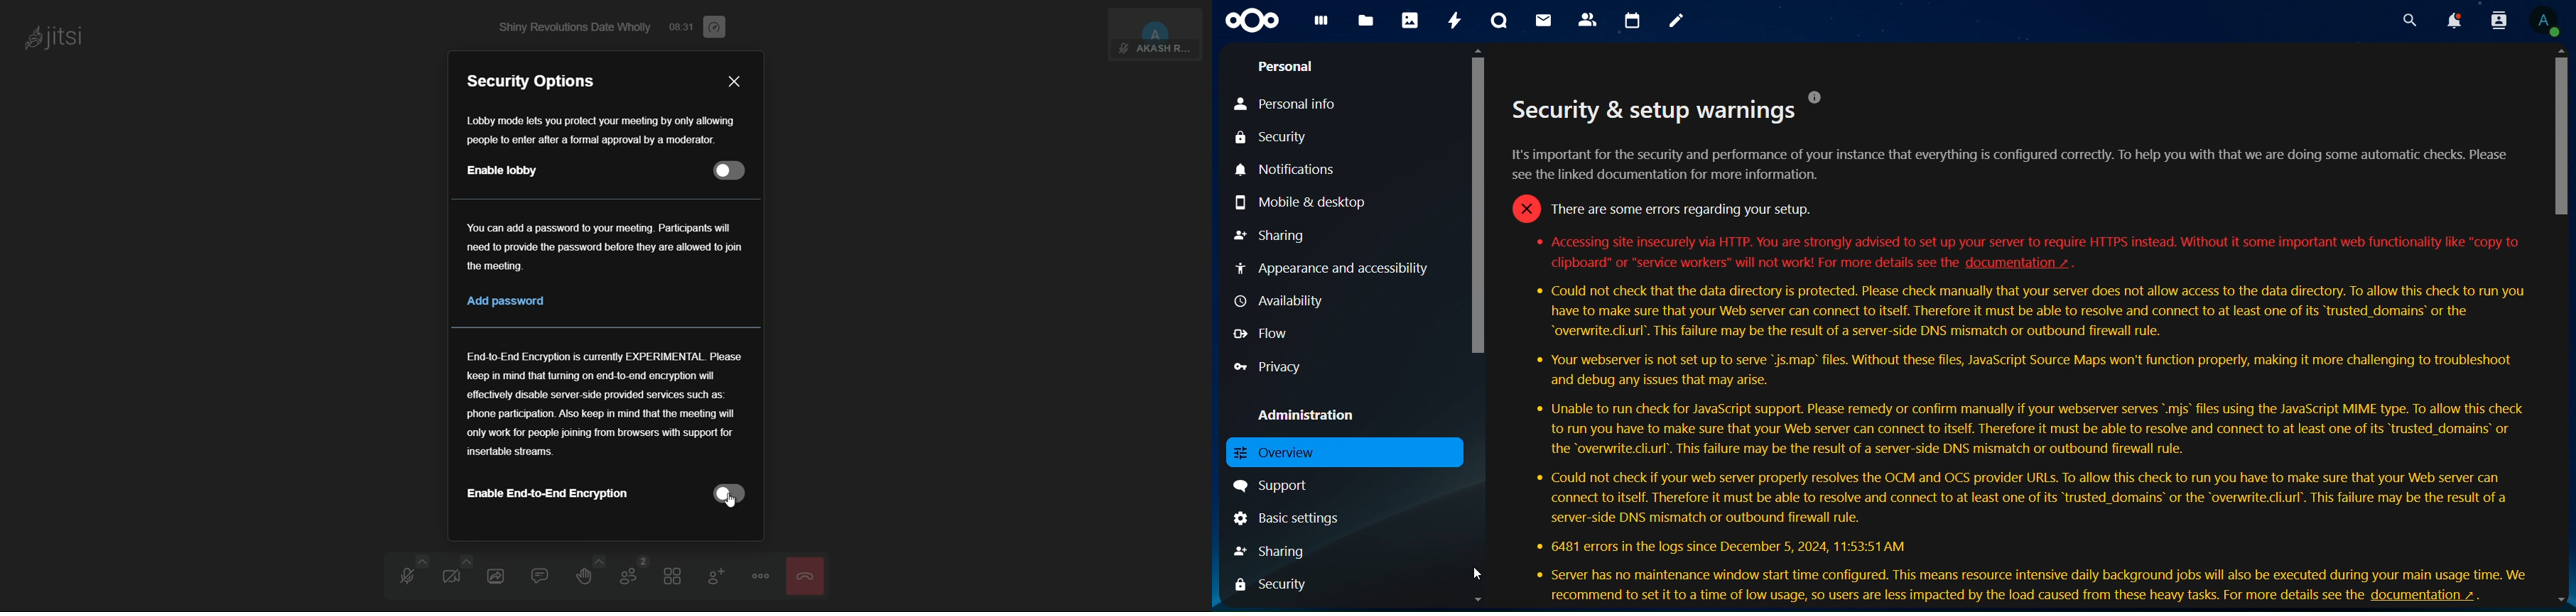 The image size is (2576, 616). Describe the element at coordinates (1474, 569) in the screenshot. I see `cursor` at that location.